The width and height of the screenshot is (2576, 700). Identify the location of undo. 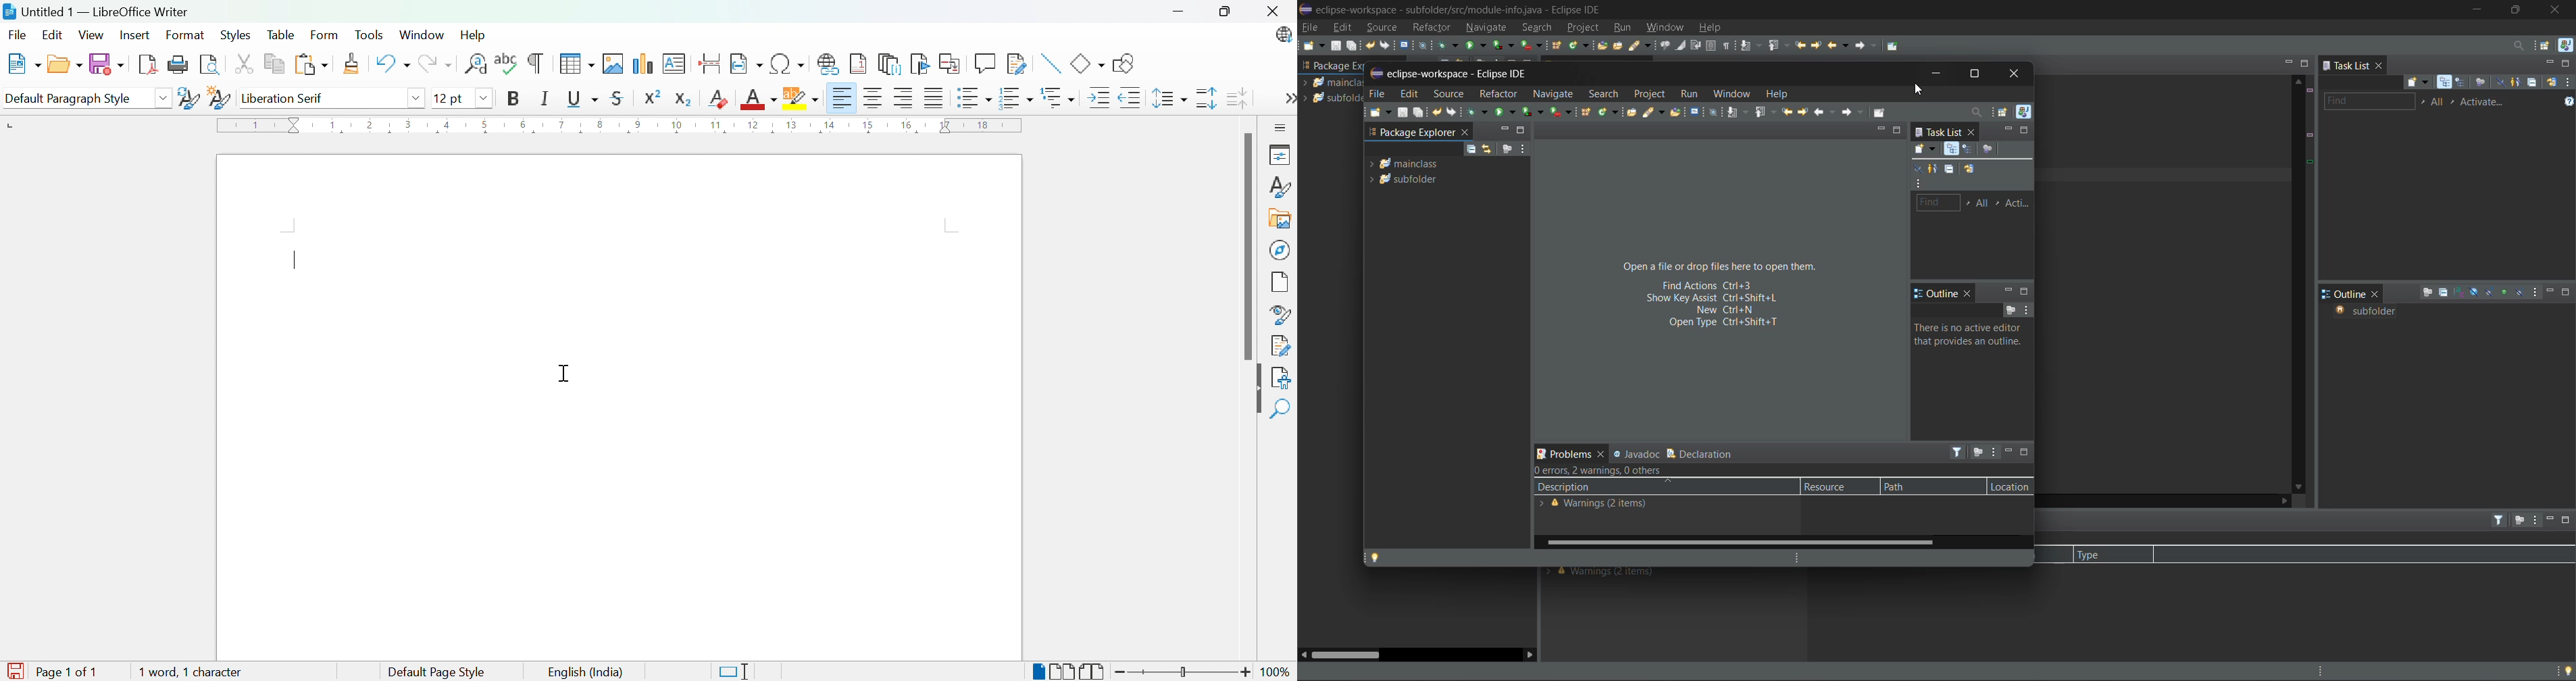
(1371, 46).